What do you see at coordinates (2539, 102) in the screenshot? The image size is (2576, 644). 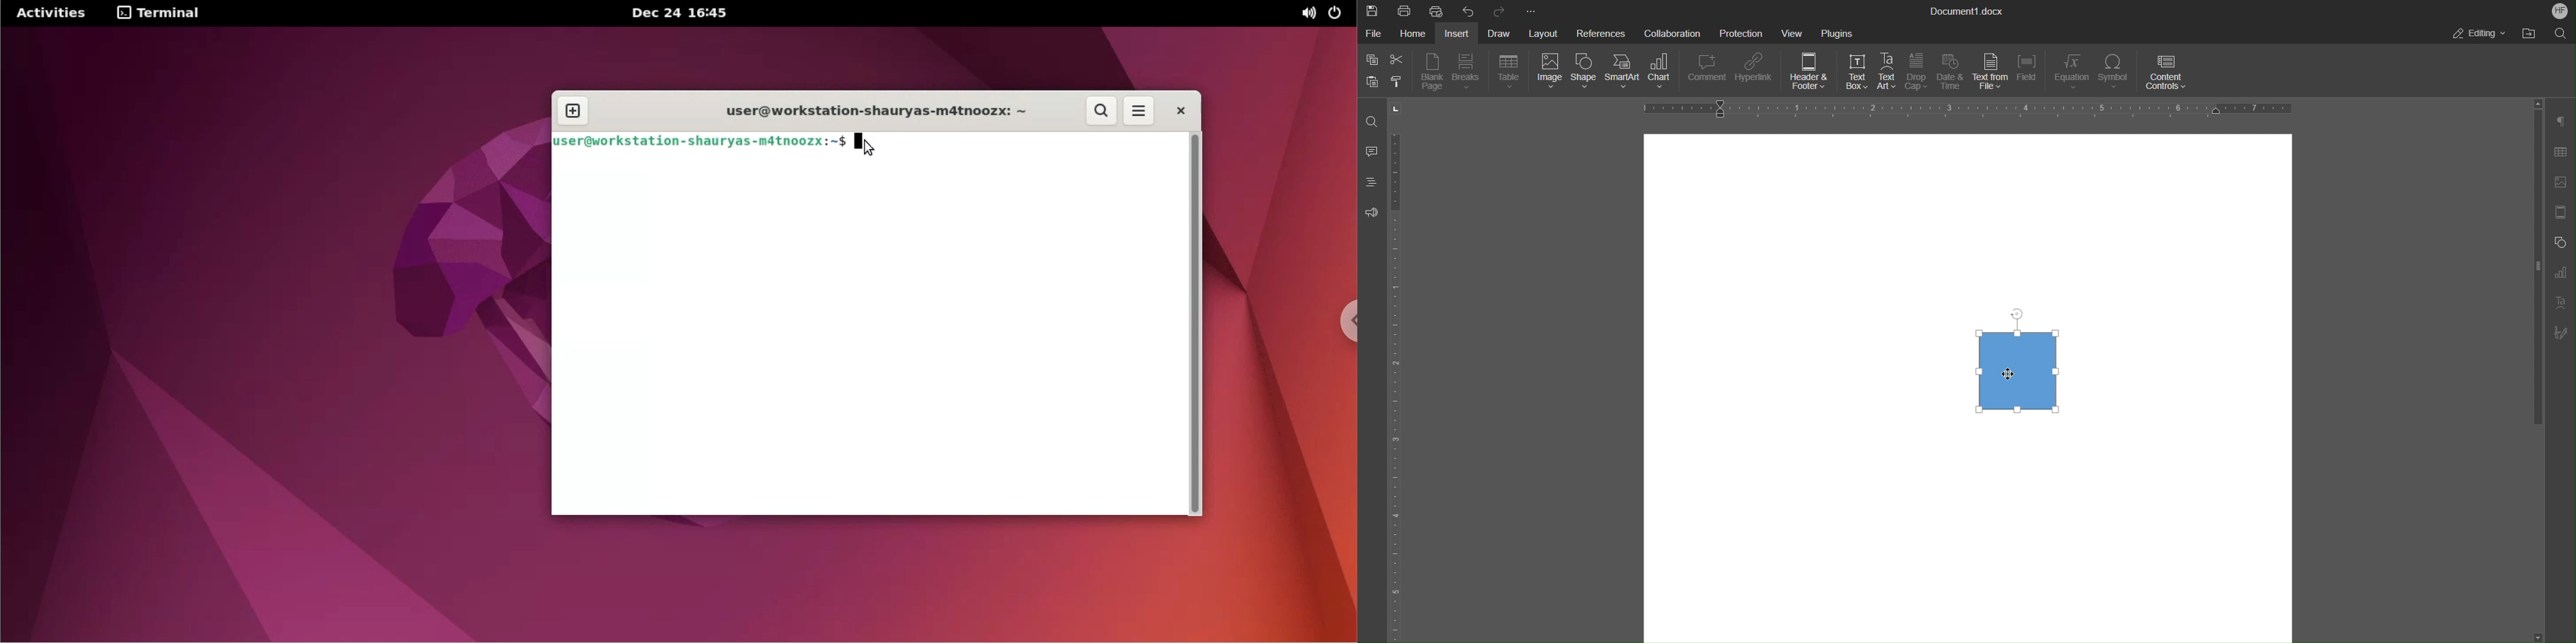 I see `Scroll up` at bounding box center [2539, 102].